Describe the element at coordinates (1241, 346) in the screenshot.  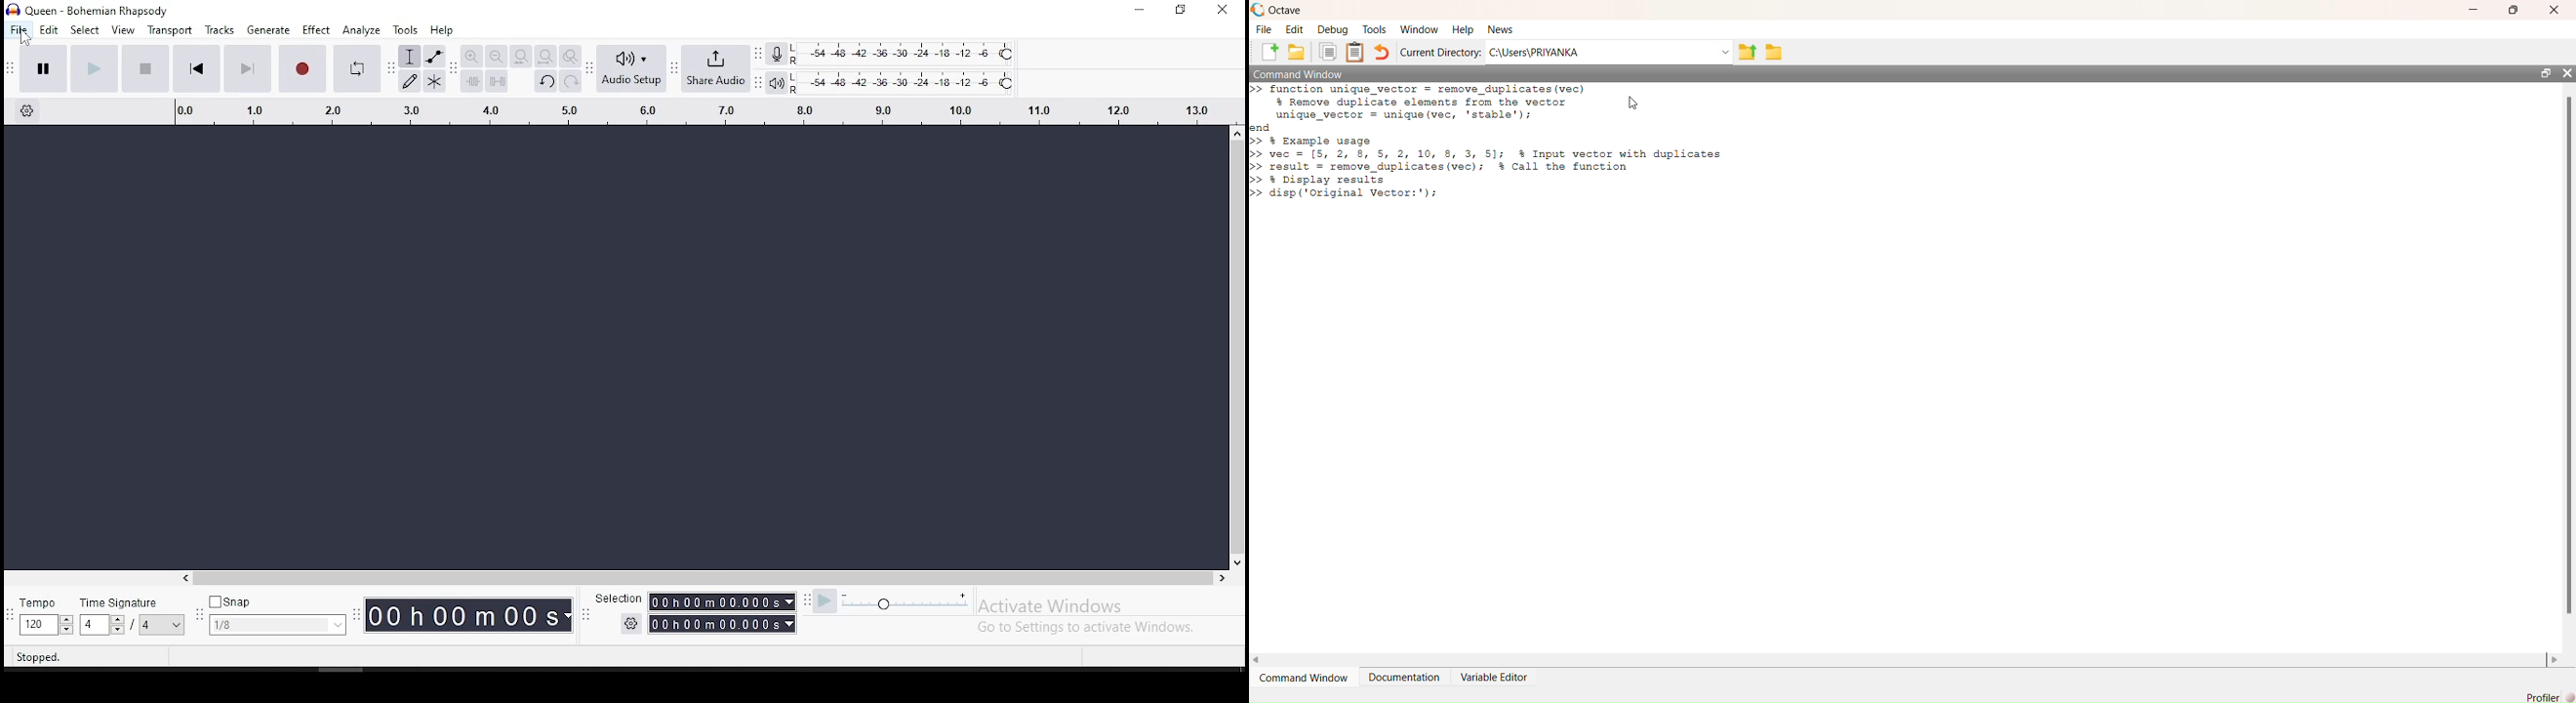
I see `scroll bar` at that location.